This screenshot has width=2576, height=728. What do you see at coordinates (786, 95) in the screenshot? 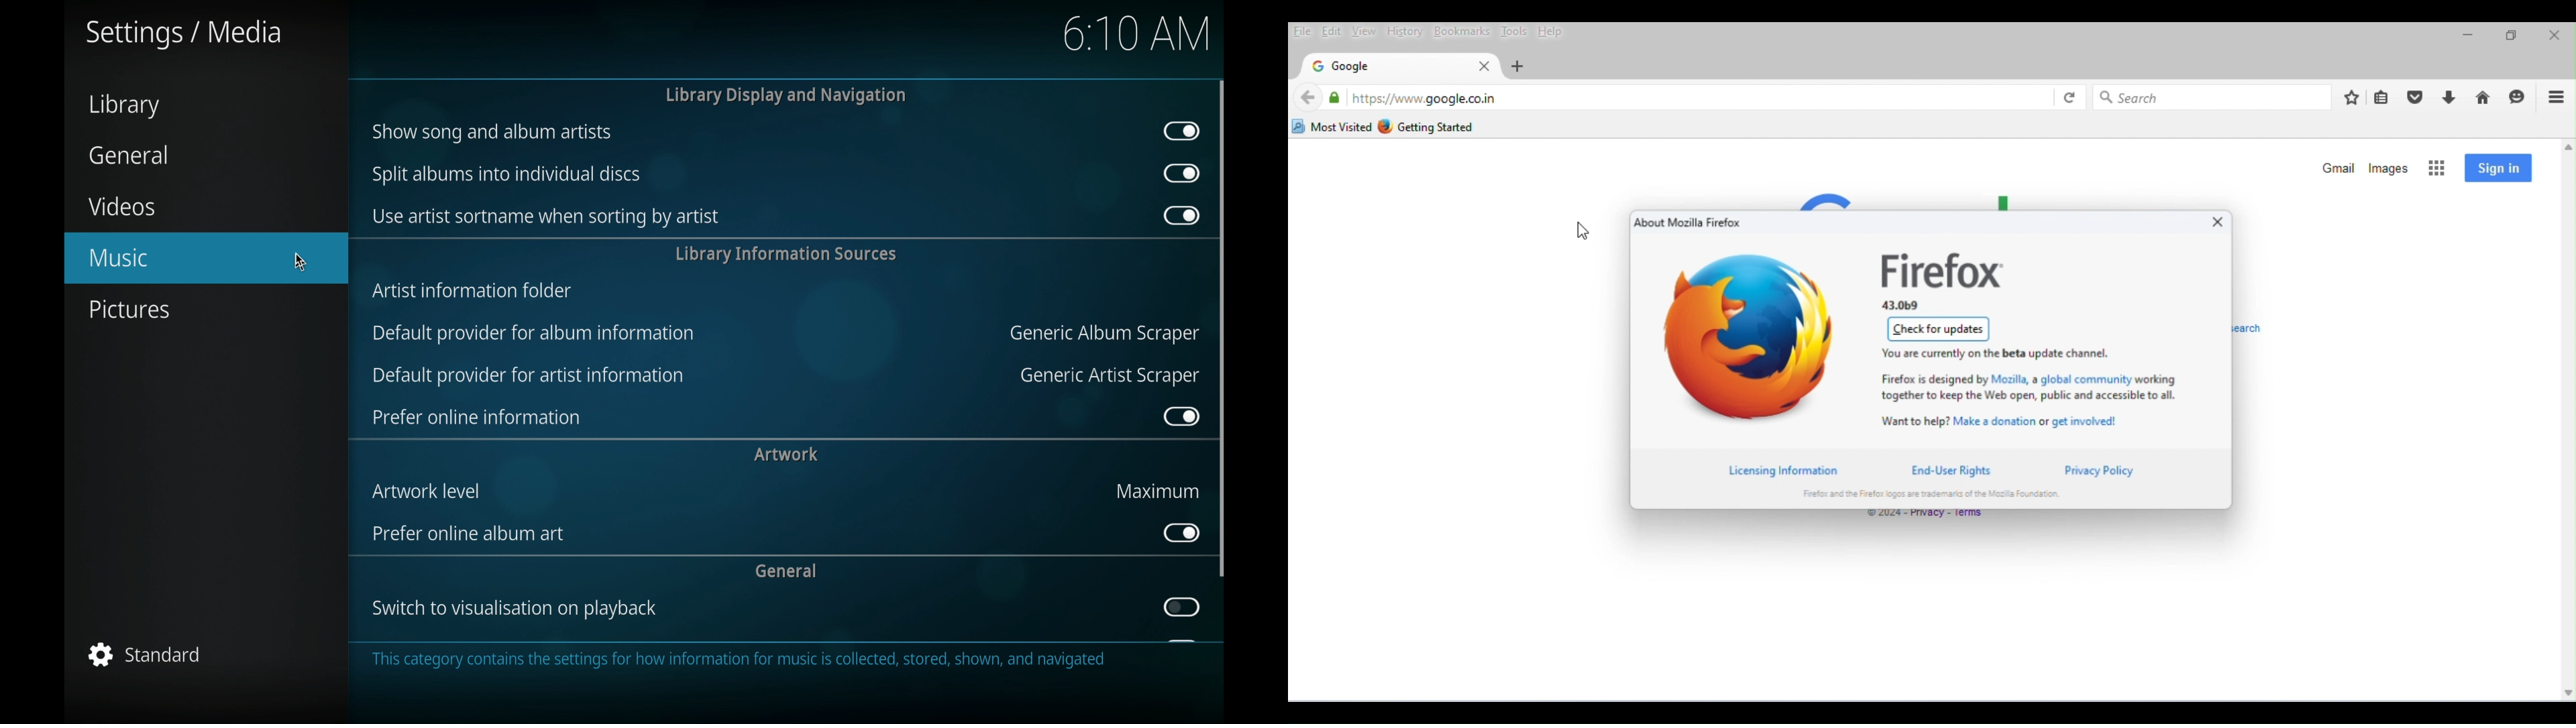
I see `library display` at bounding box center [786, 95].